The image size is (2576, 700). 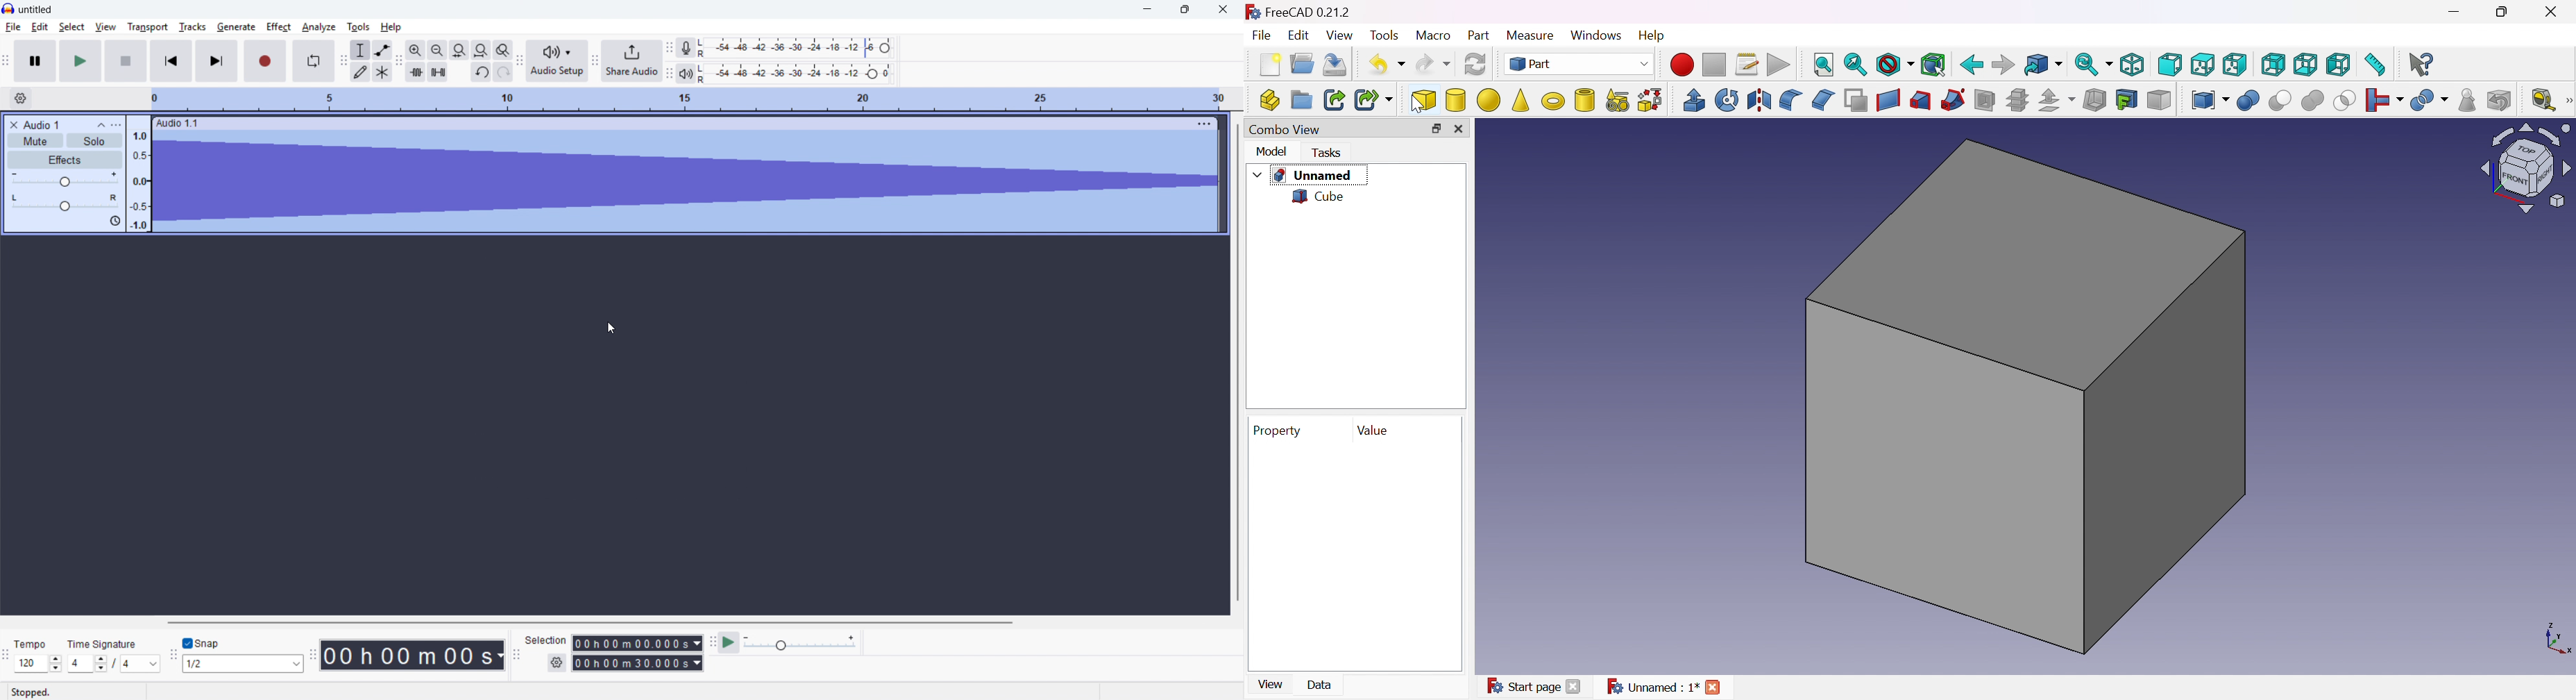 What do you see at coordinates (2092, 65) in the screenshot?
I see `Sync view` at bounding box center [2092, 65].